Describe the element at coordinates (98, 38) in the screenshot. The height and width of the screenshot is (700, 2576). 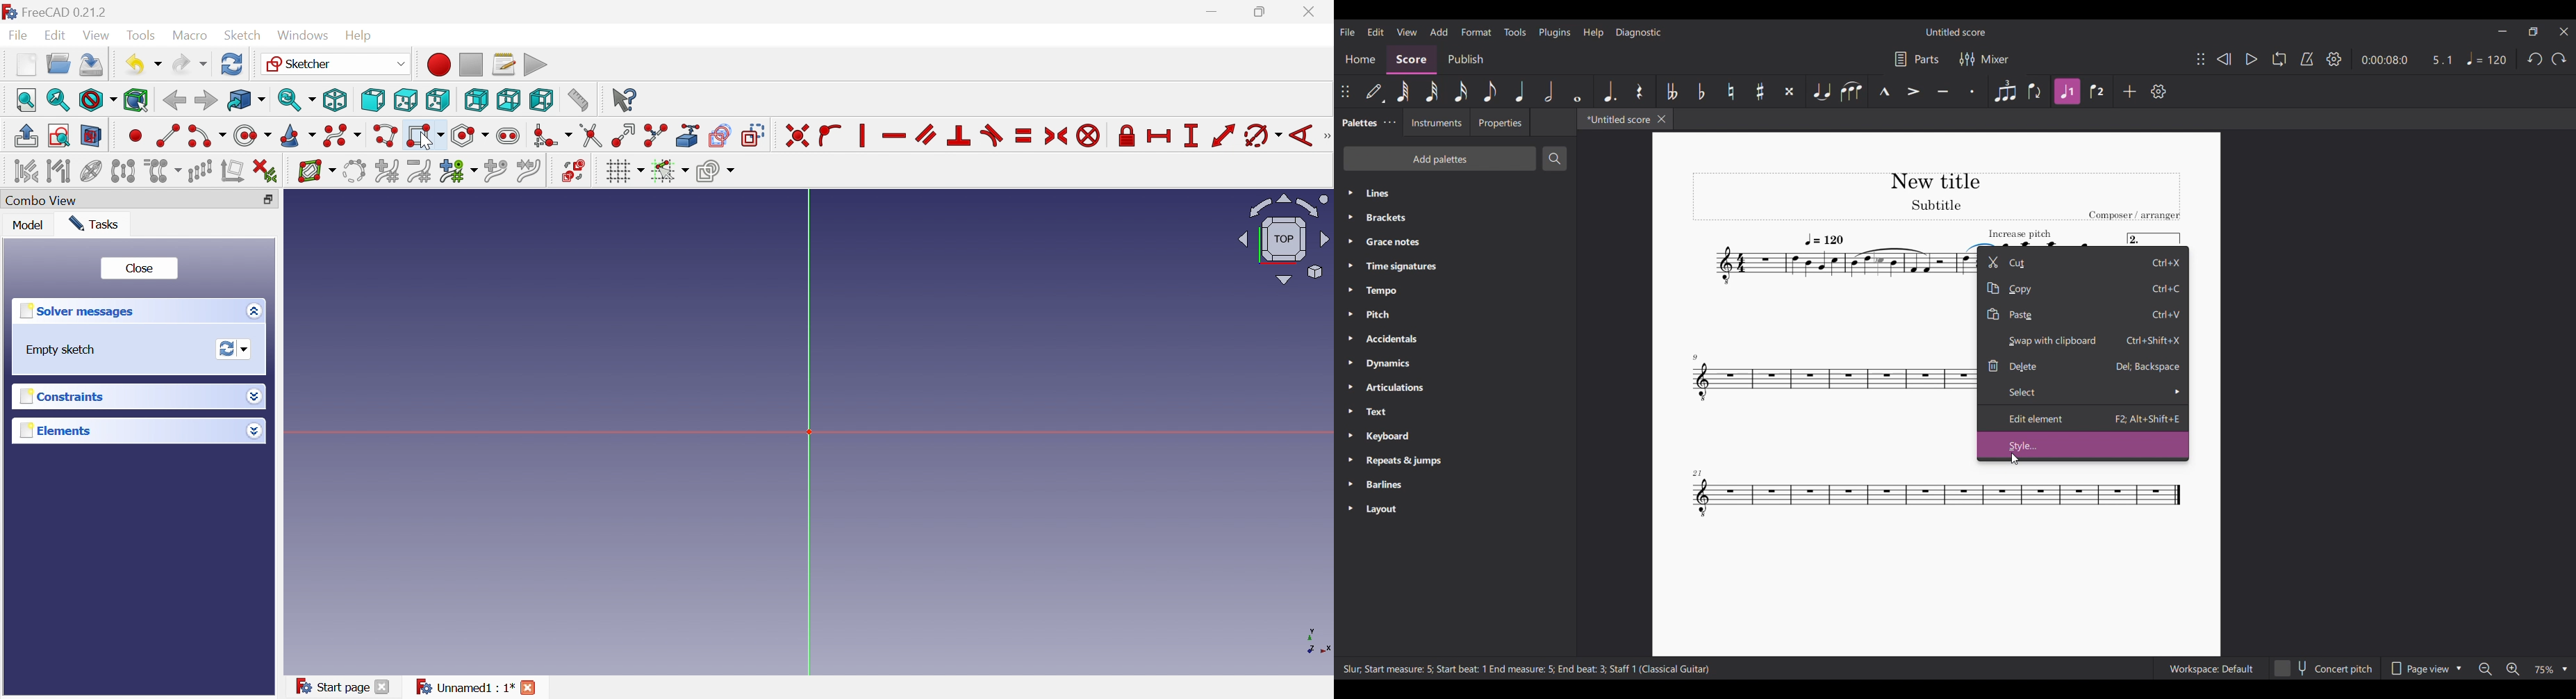
I see `View` at that location.